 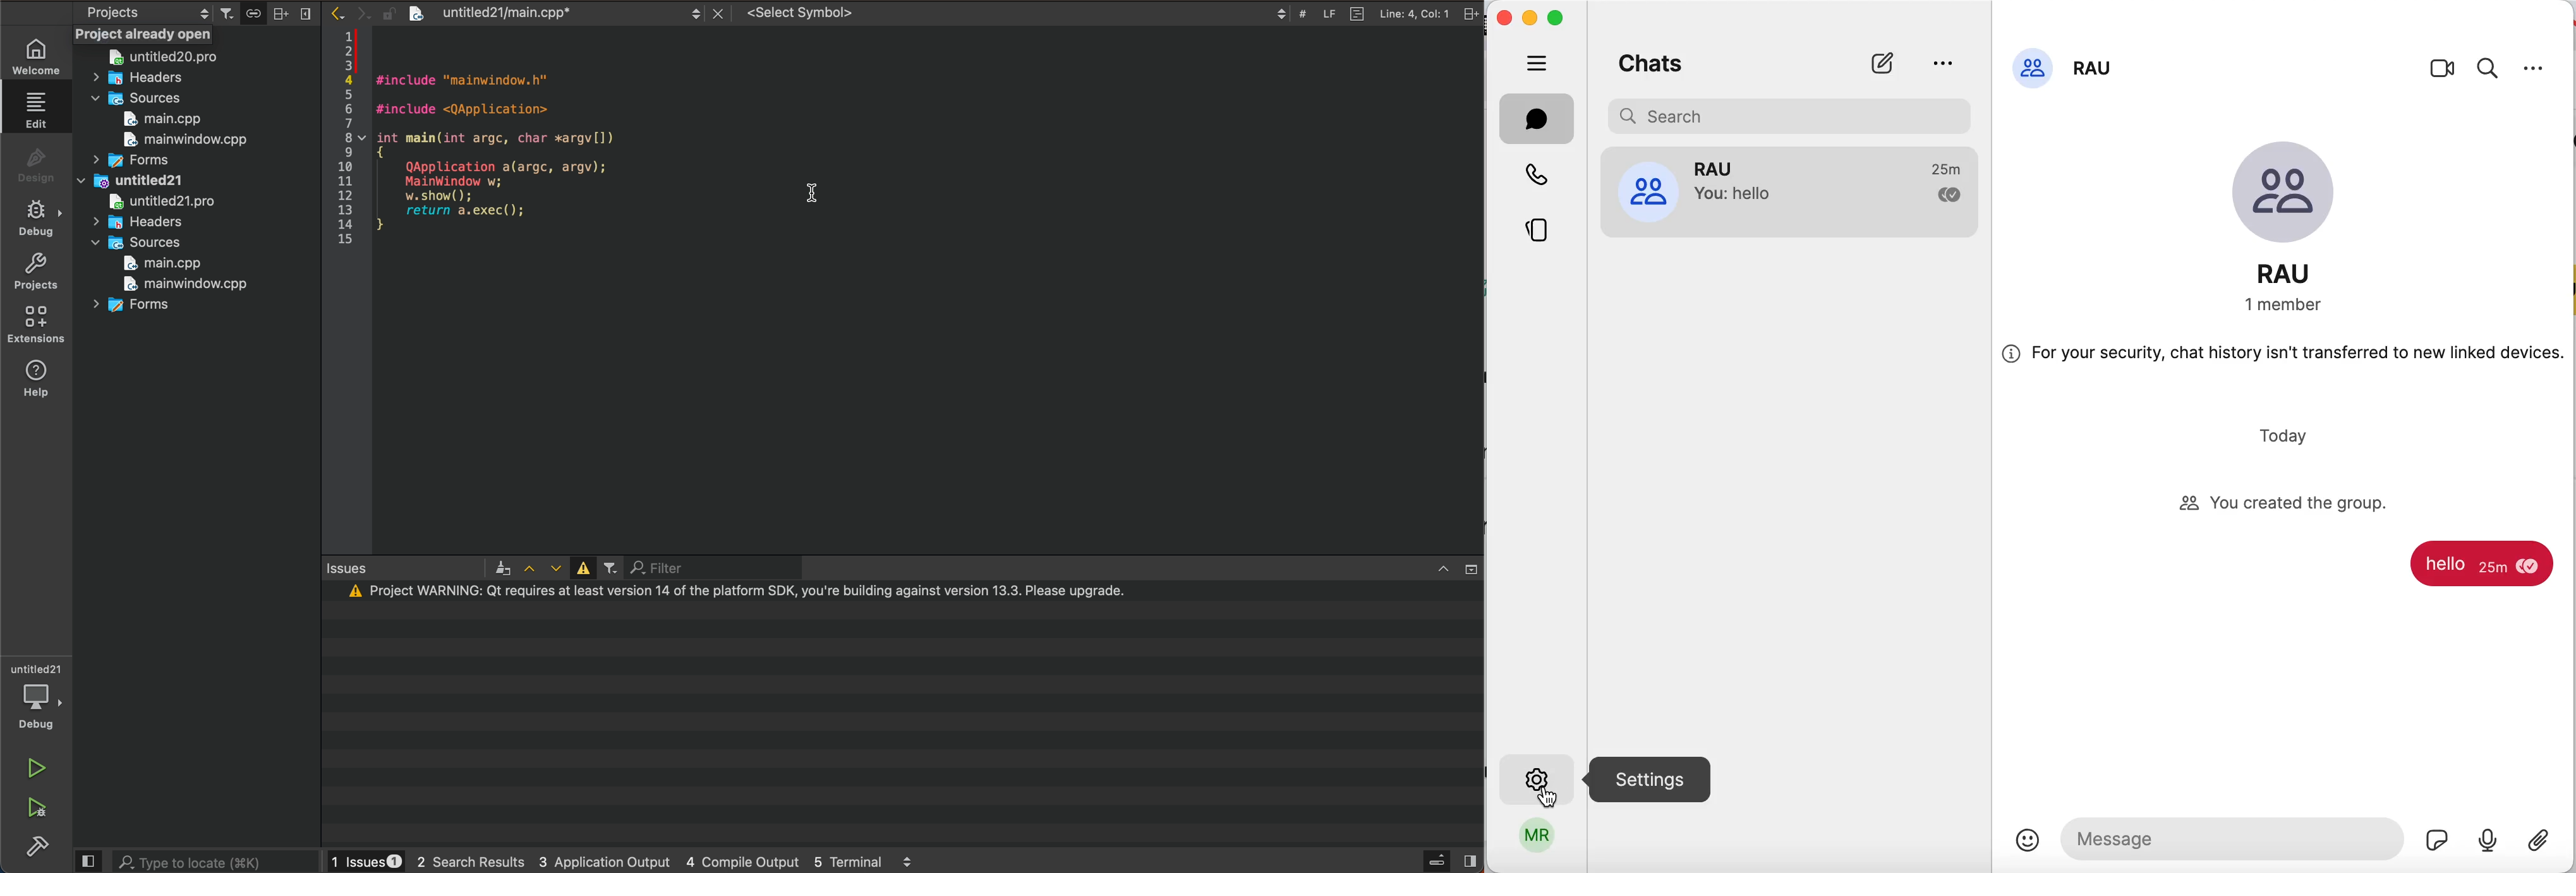 What do you see at coordinates (36, 713) in the screenshot?
I see `debug` at bounding box center [36, 713].